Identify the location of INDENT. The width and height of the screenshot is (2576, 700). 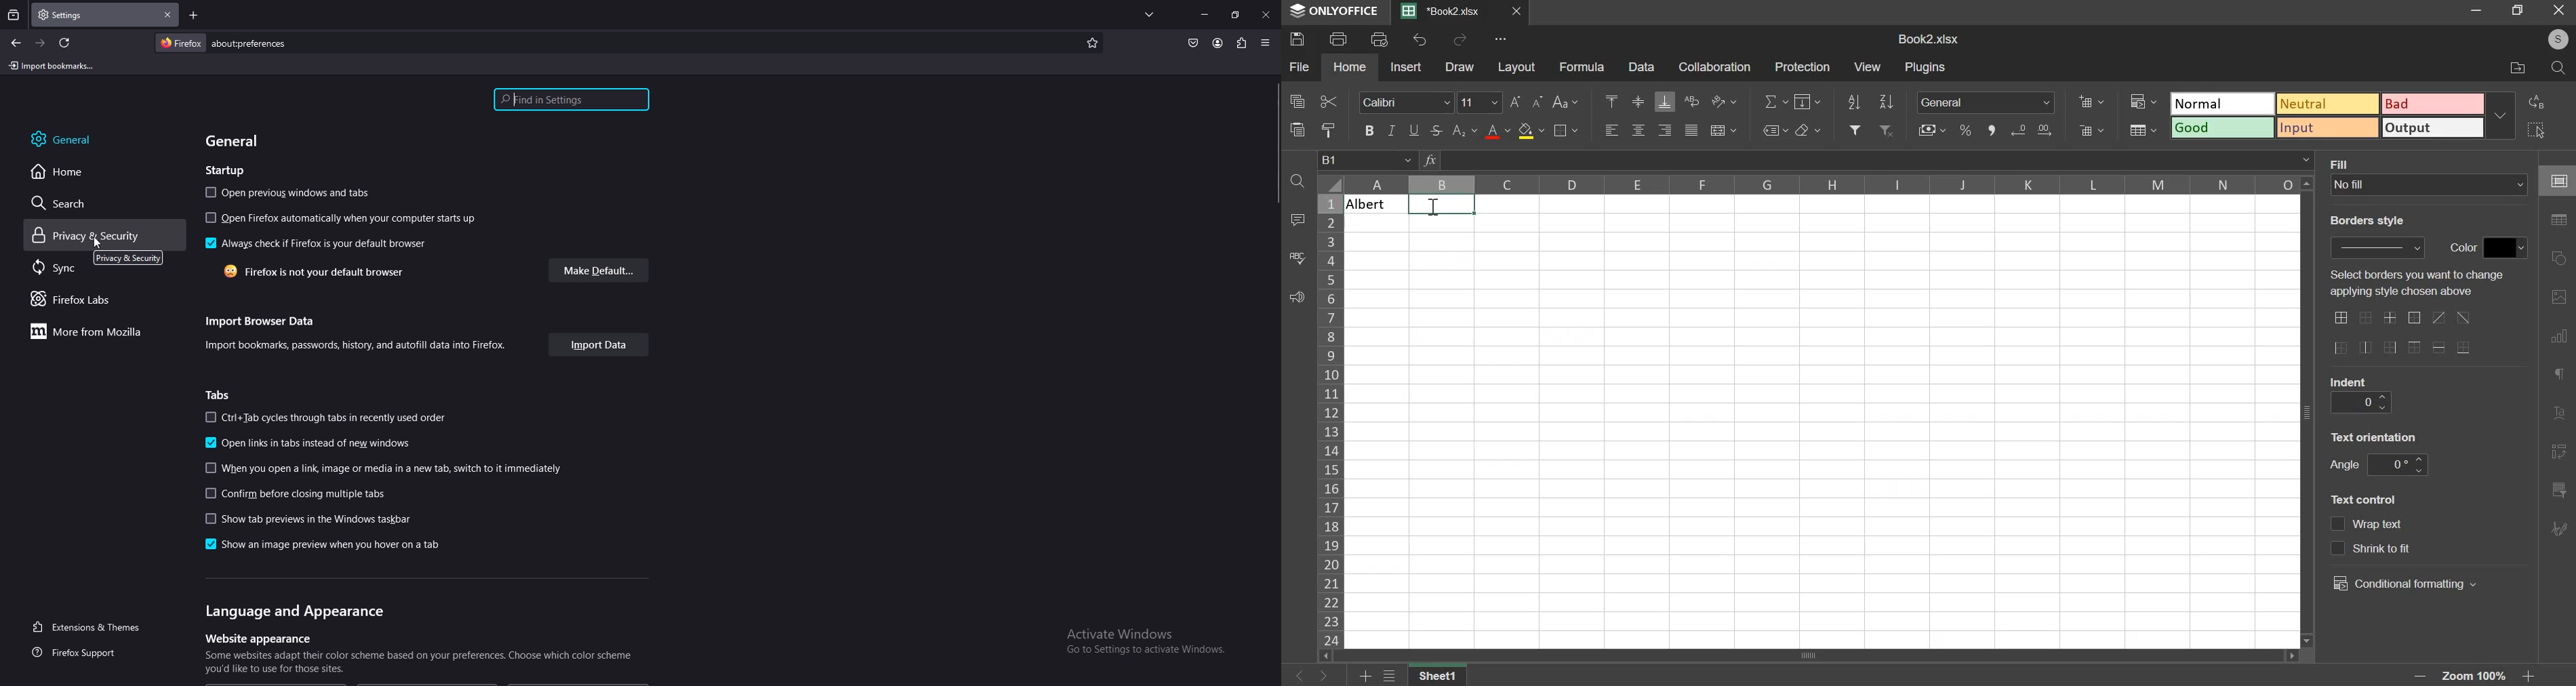
(2351, 380).